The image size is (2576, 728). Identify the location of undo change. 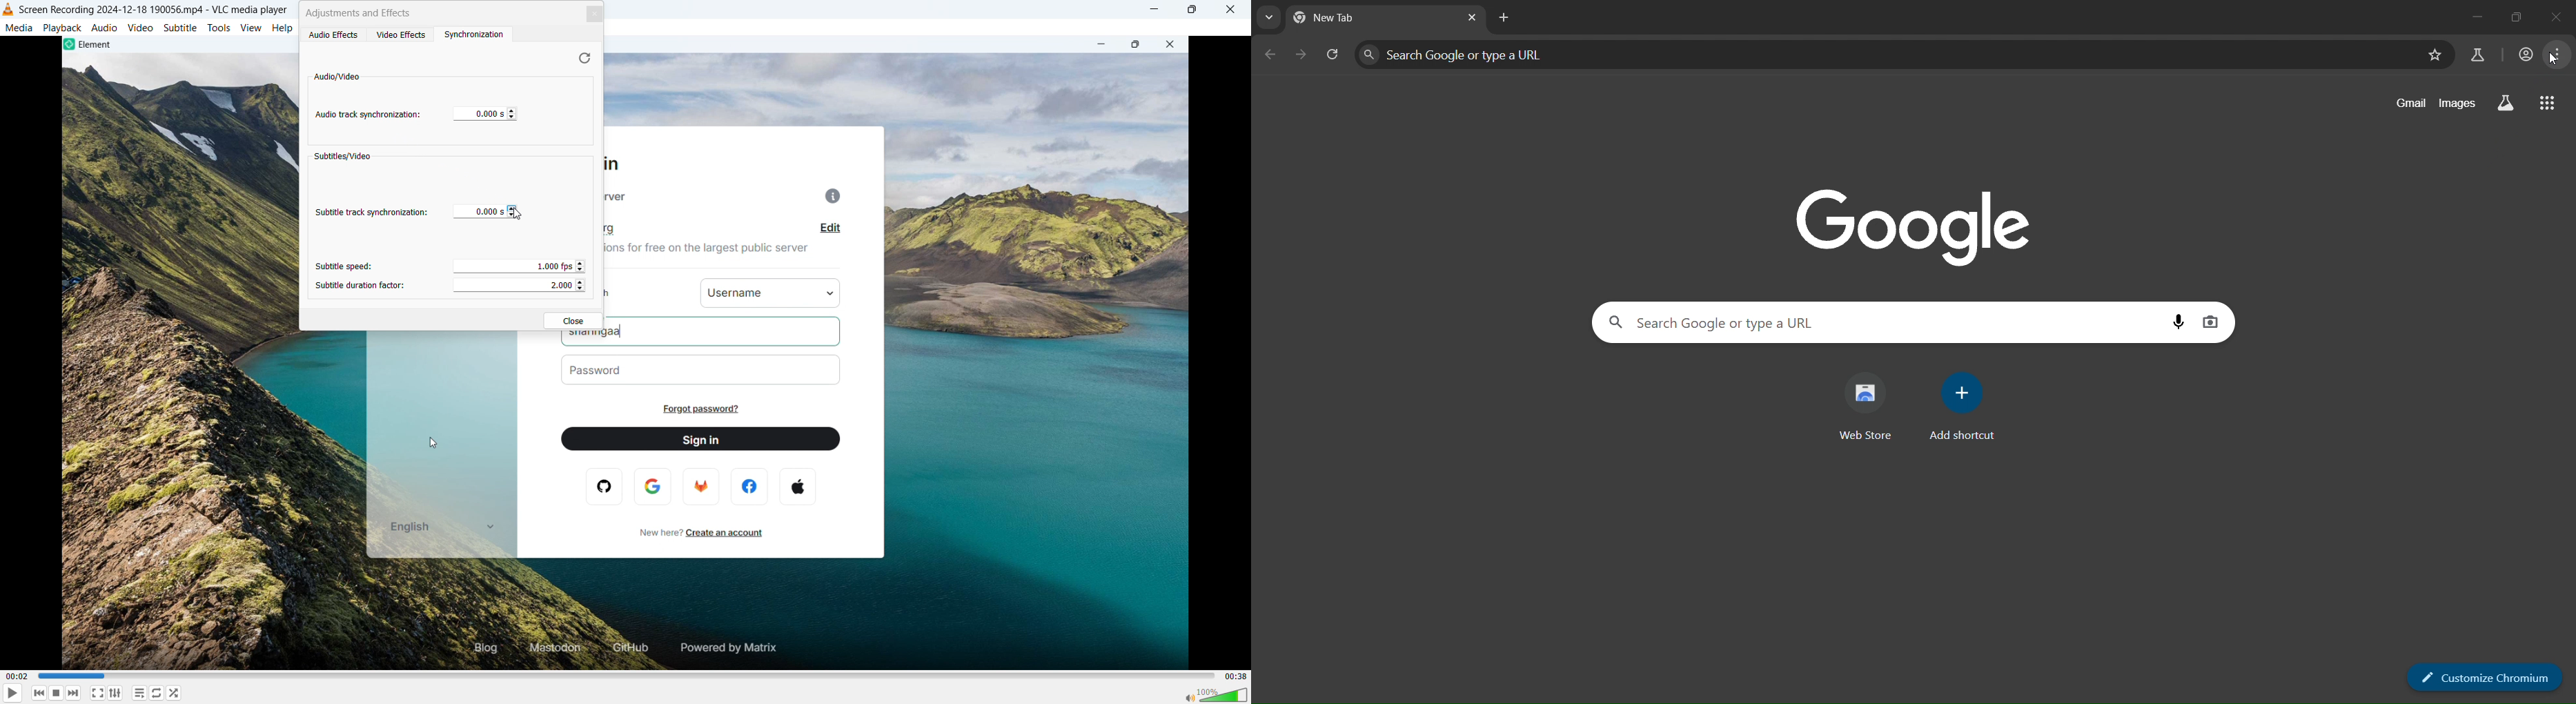
(584, 57).